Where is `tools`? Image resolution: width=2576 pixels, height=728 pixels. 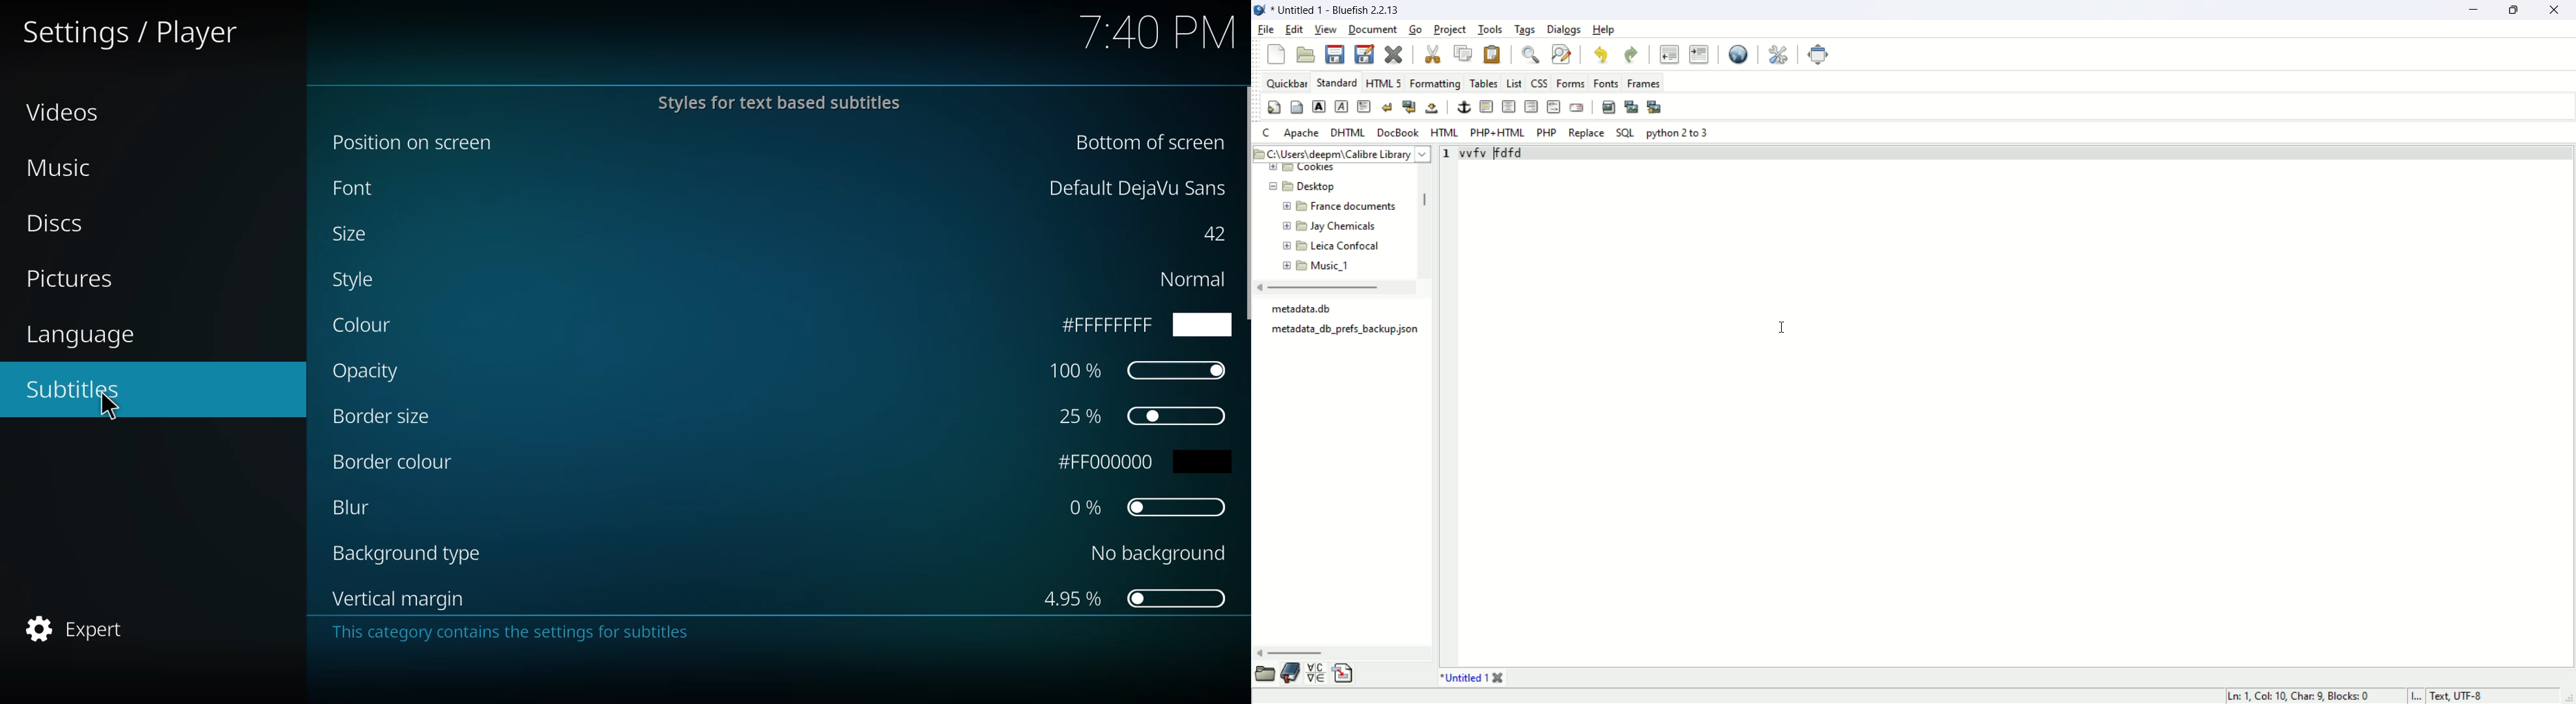 tools is located at coordinates (1490, 30).